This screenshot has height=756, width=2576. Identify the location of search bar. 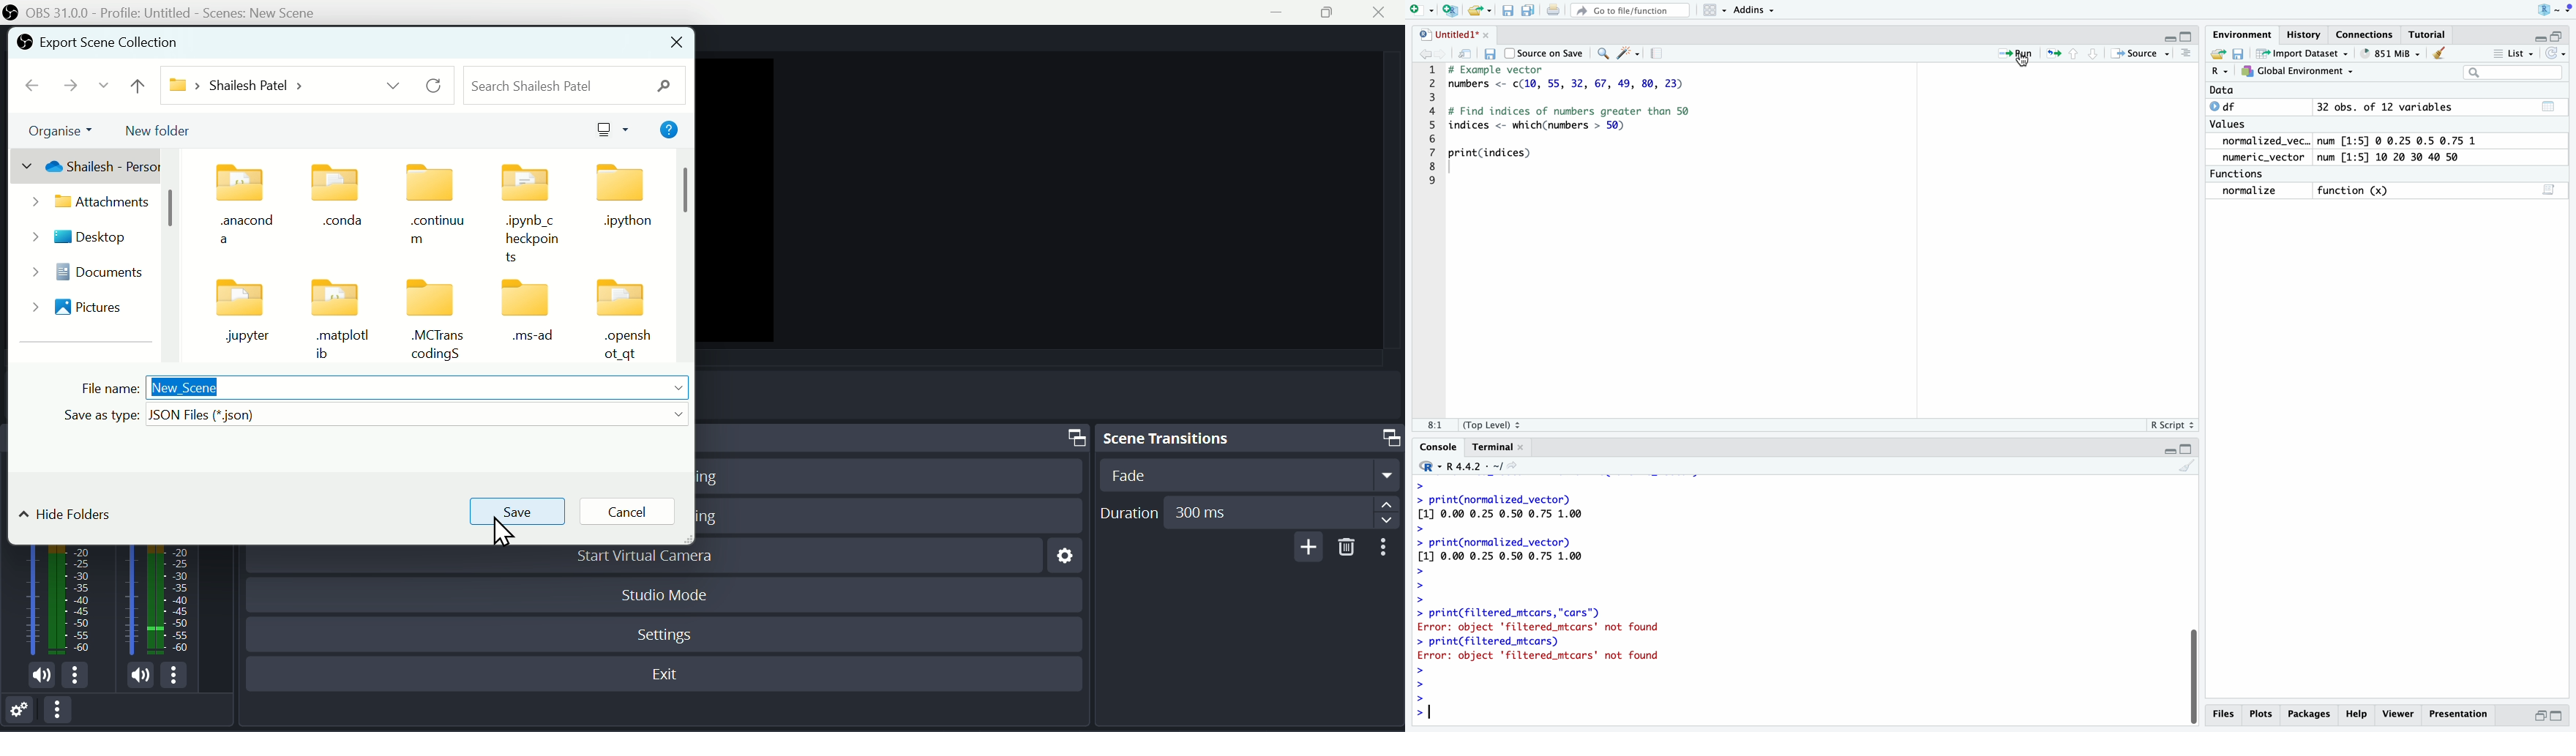
(2510, 72).